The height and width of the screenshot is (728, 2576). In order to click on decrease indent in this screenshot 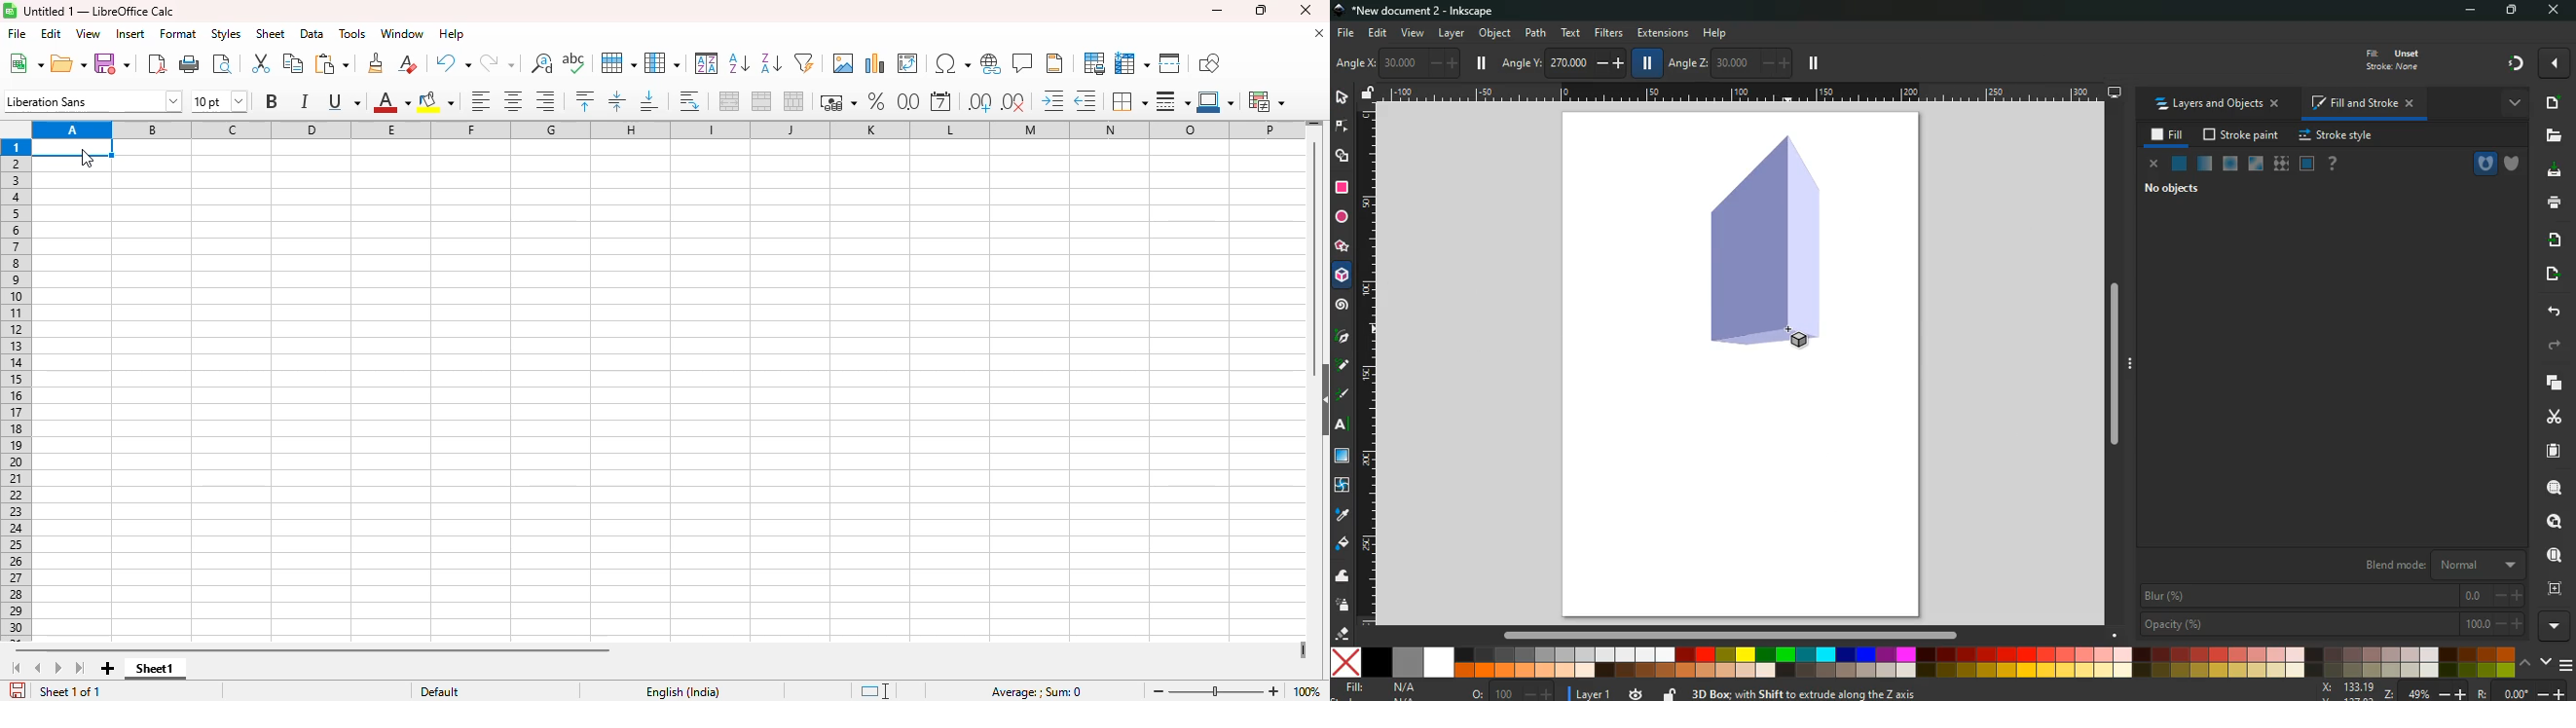, I will do `click(1086, 101)`.